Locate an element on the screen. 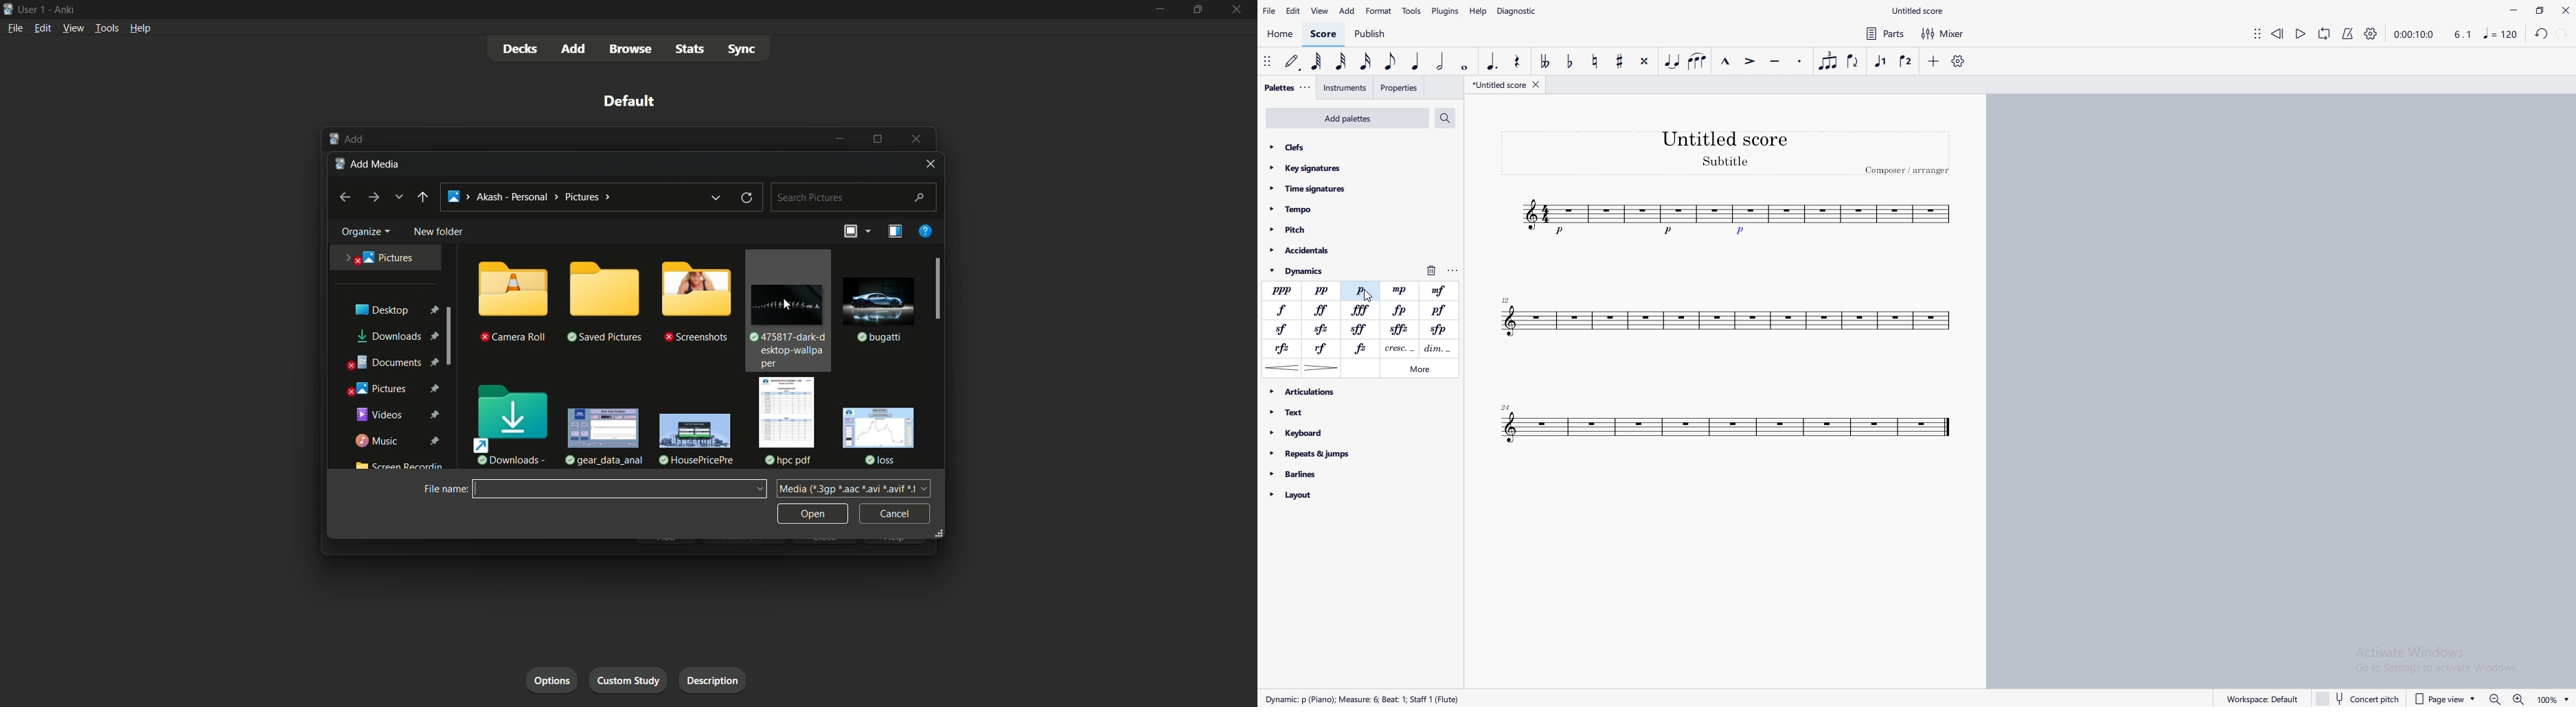 The image size is (2576, 728). description is located at coordinates (710, 678).